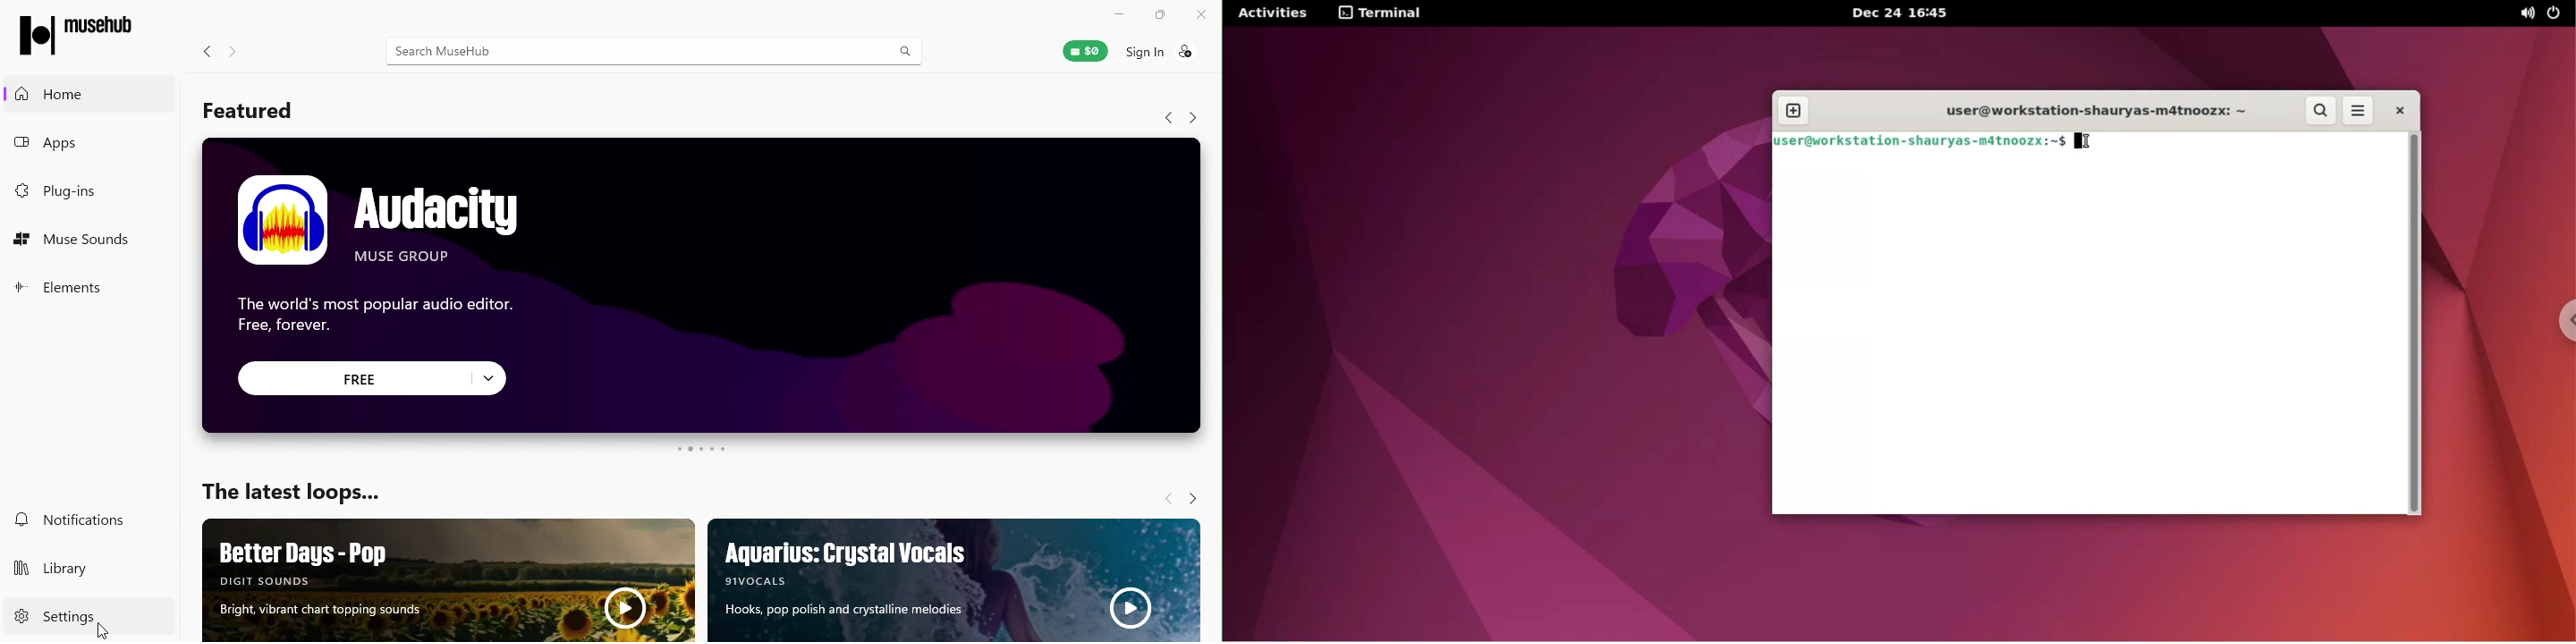 The width and height of the screenshot is (2576, 644). Describe the element at coordinates (1205, 13) in the screenshot. I see `Close` at that location.